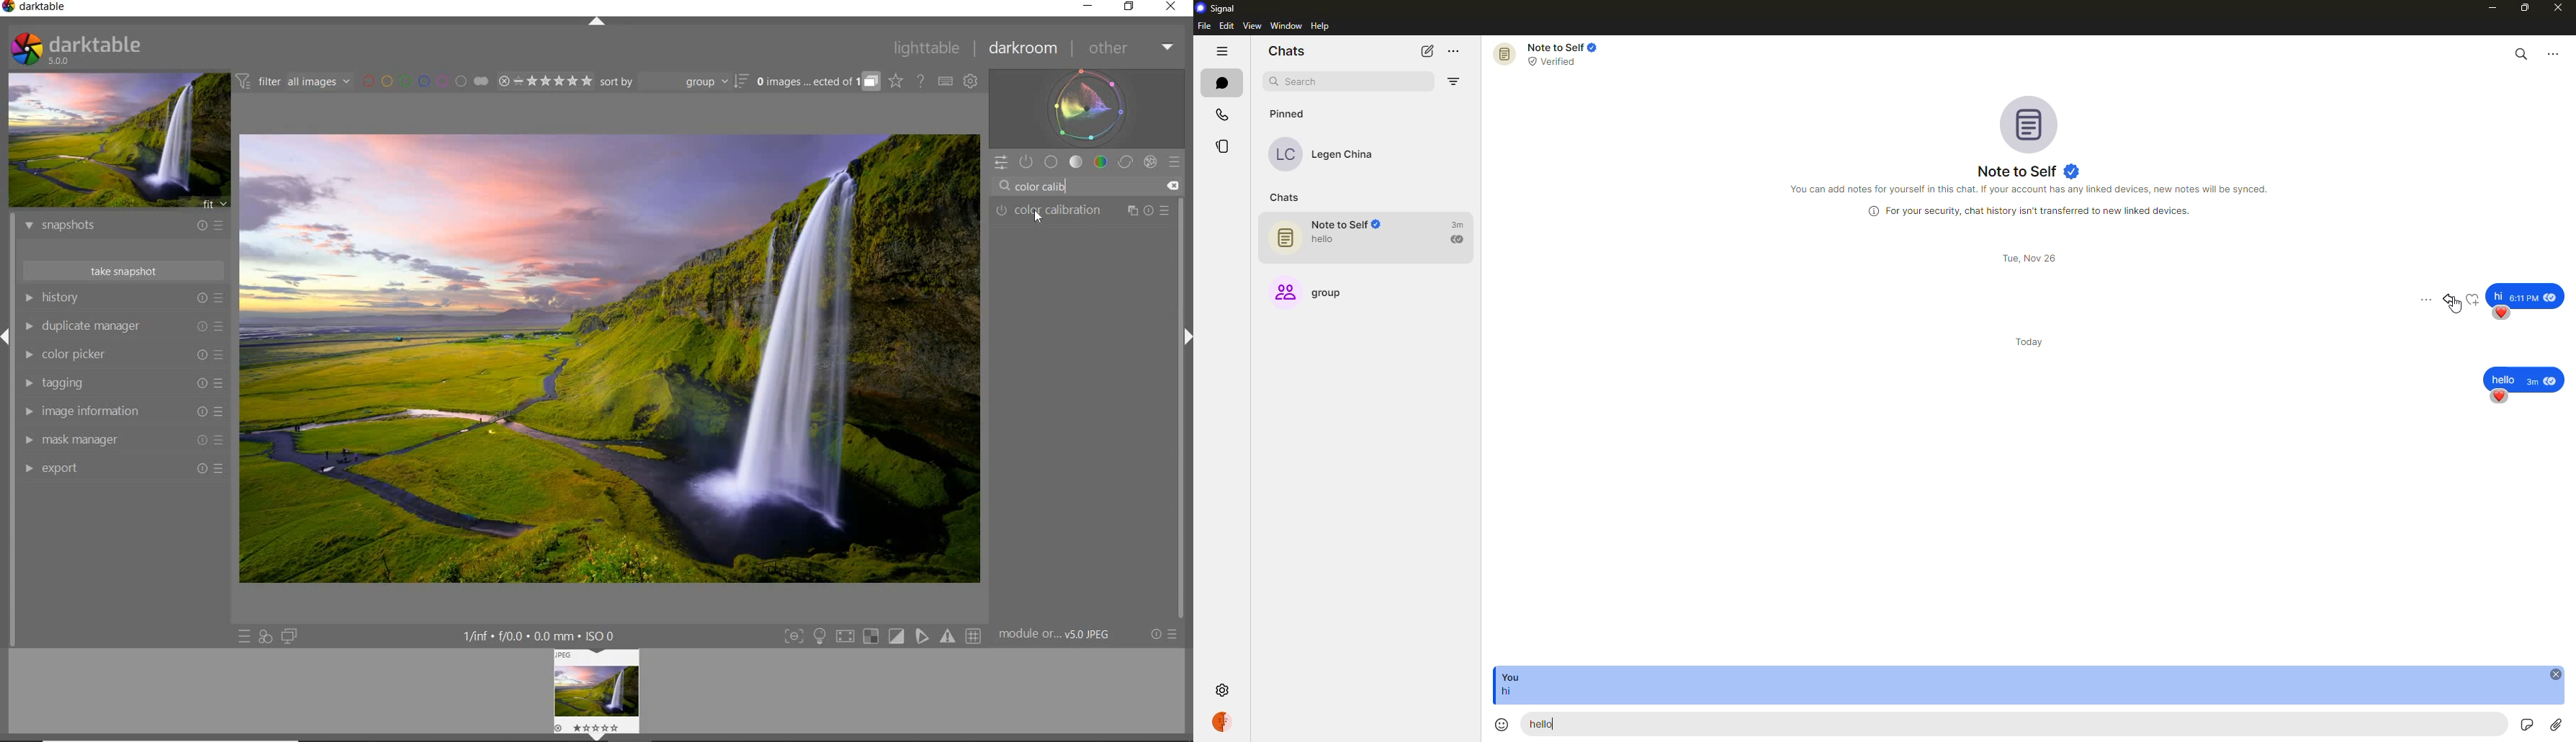  I want to click on message reply, so click(1522, 685).